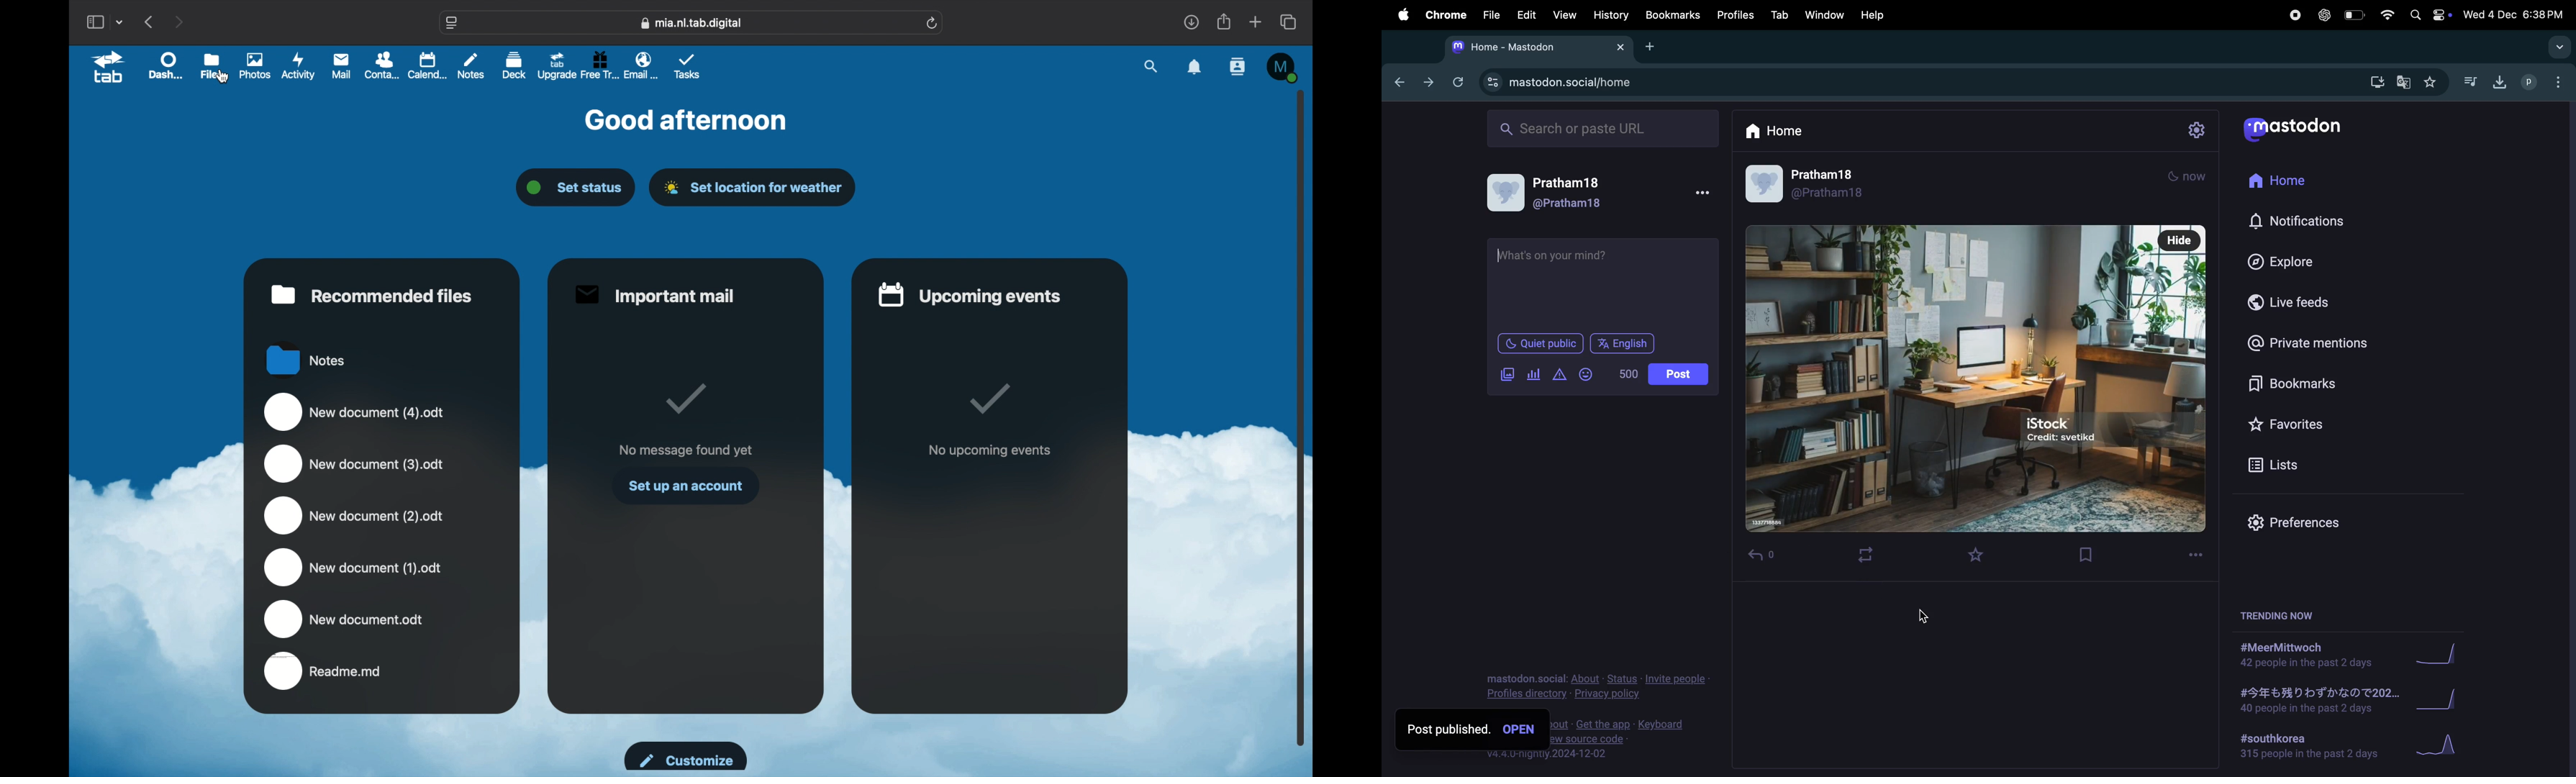 Image resolution: width=2576 pixels, height=784 pixels. What do you see at coordinates (2306, 655) in the screenshot?
I see `# meermittwoch` at bounding box center [2306, 655].